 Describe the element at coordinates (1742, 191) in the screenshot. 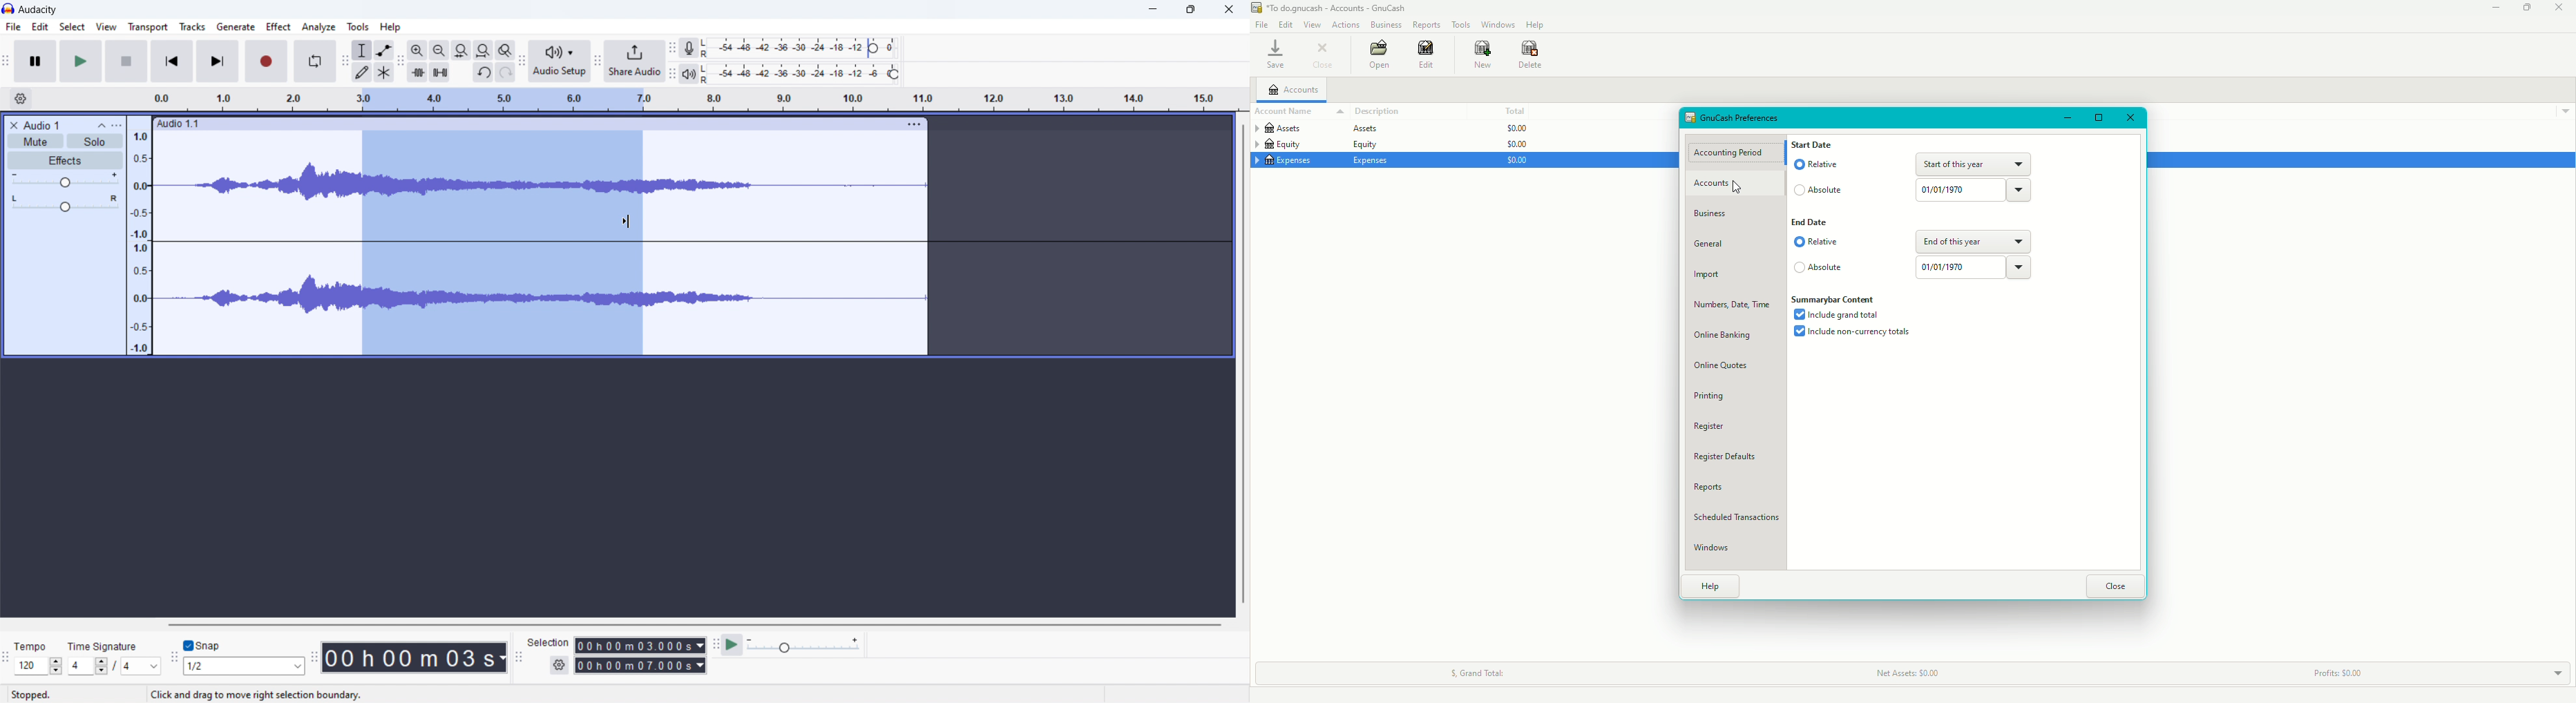

I see `cursor` at that location.